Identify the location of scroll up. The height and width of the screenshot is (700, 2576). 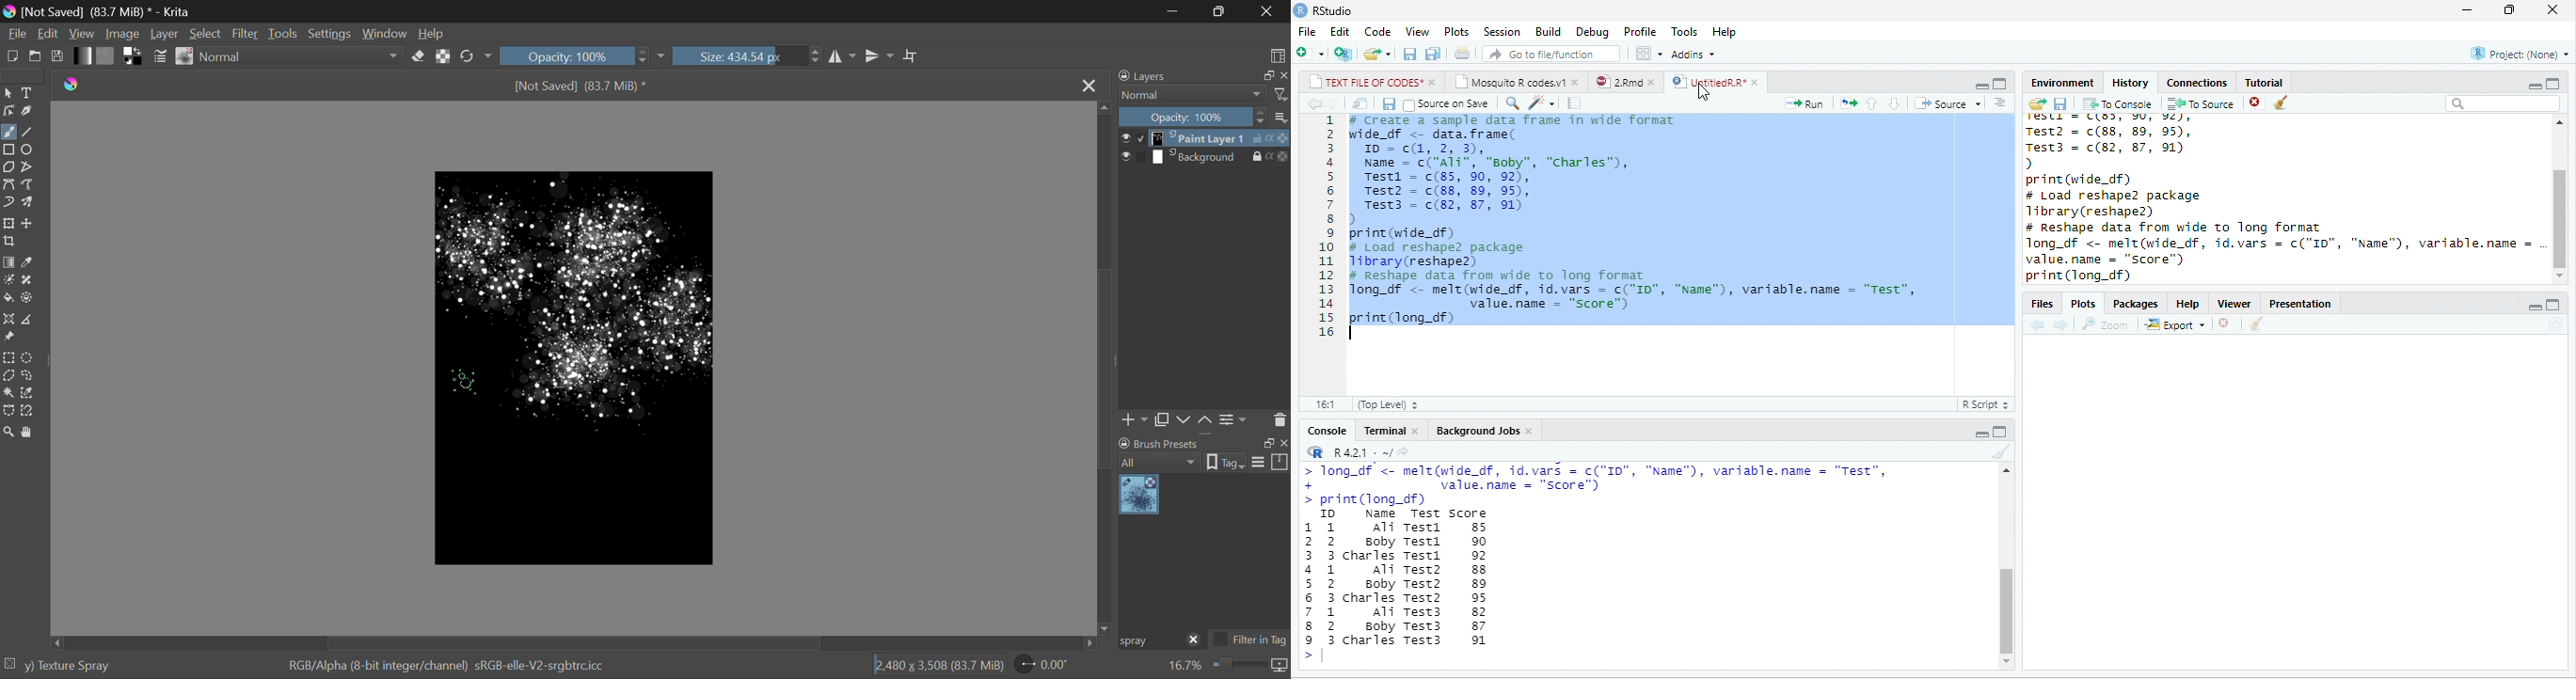
(2007, 471).